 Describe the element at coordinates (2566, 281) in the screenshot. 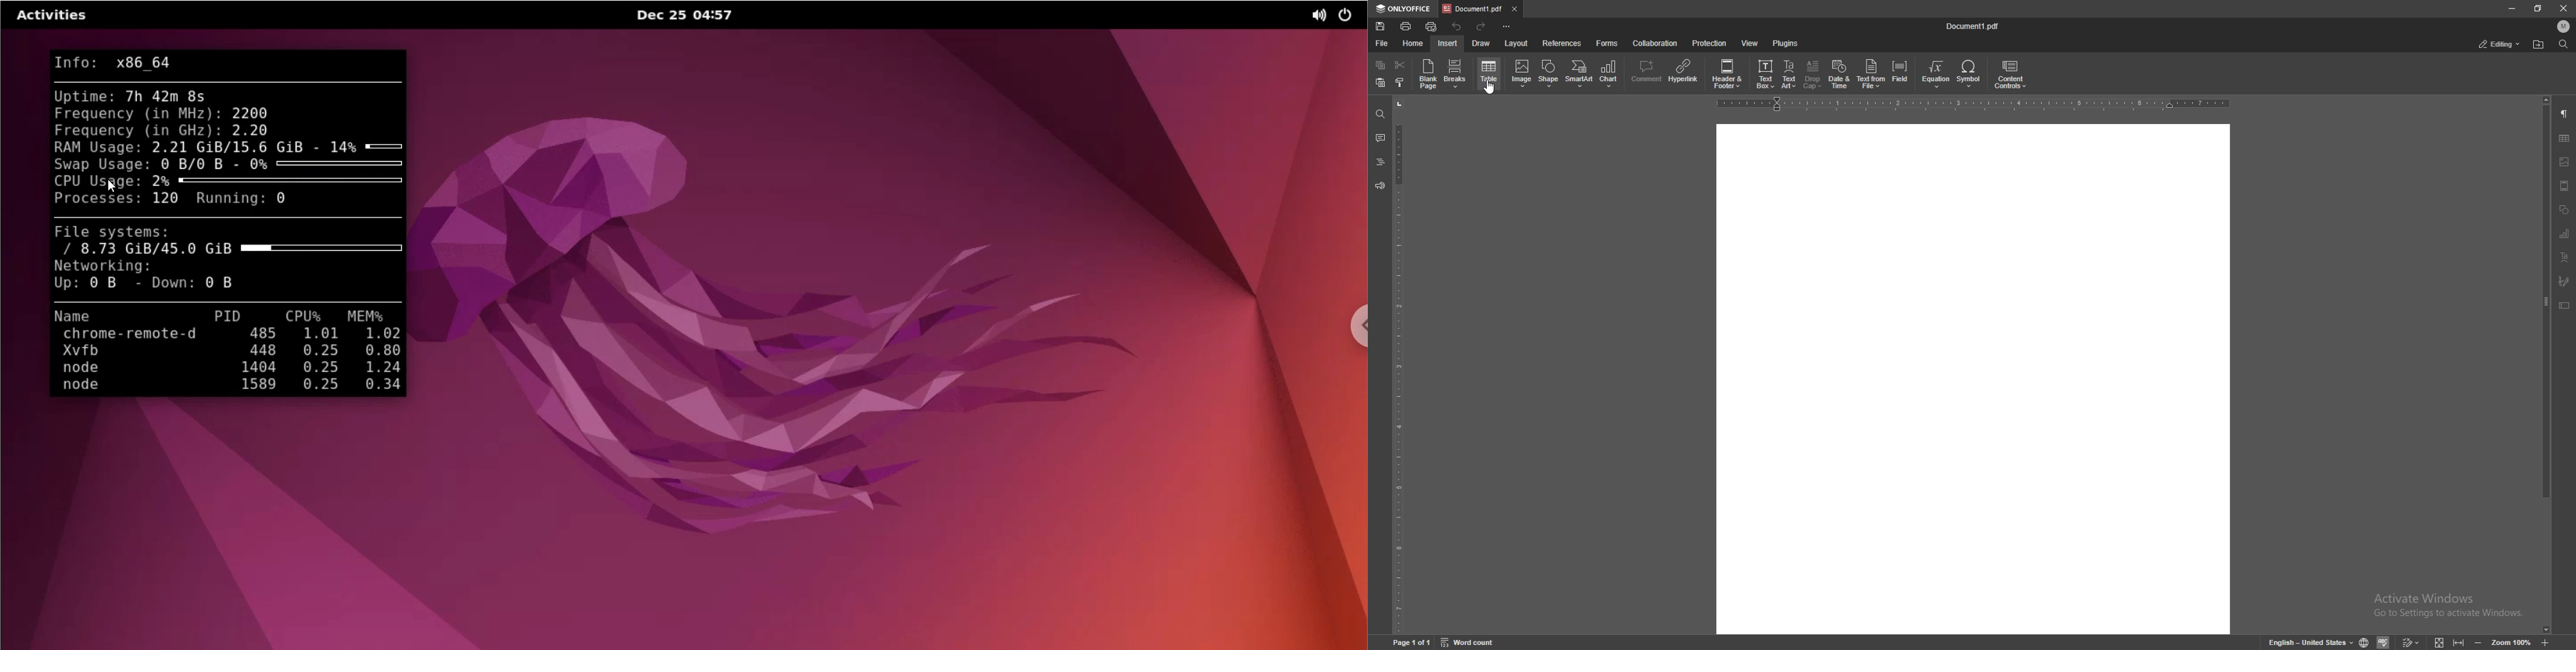

I see `signature field` at that location.